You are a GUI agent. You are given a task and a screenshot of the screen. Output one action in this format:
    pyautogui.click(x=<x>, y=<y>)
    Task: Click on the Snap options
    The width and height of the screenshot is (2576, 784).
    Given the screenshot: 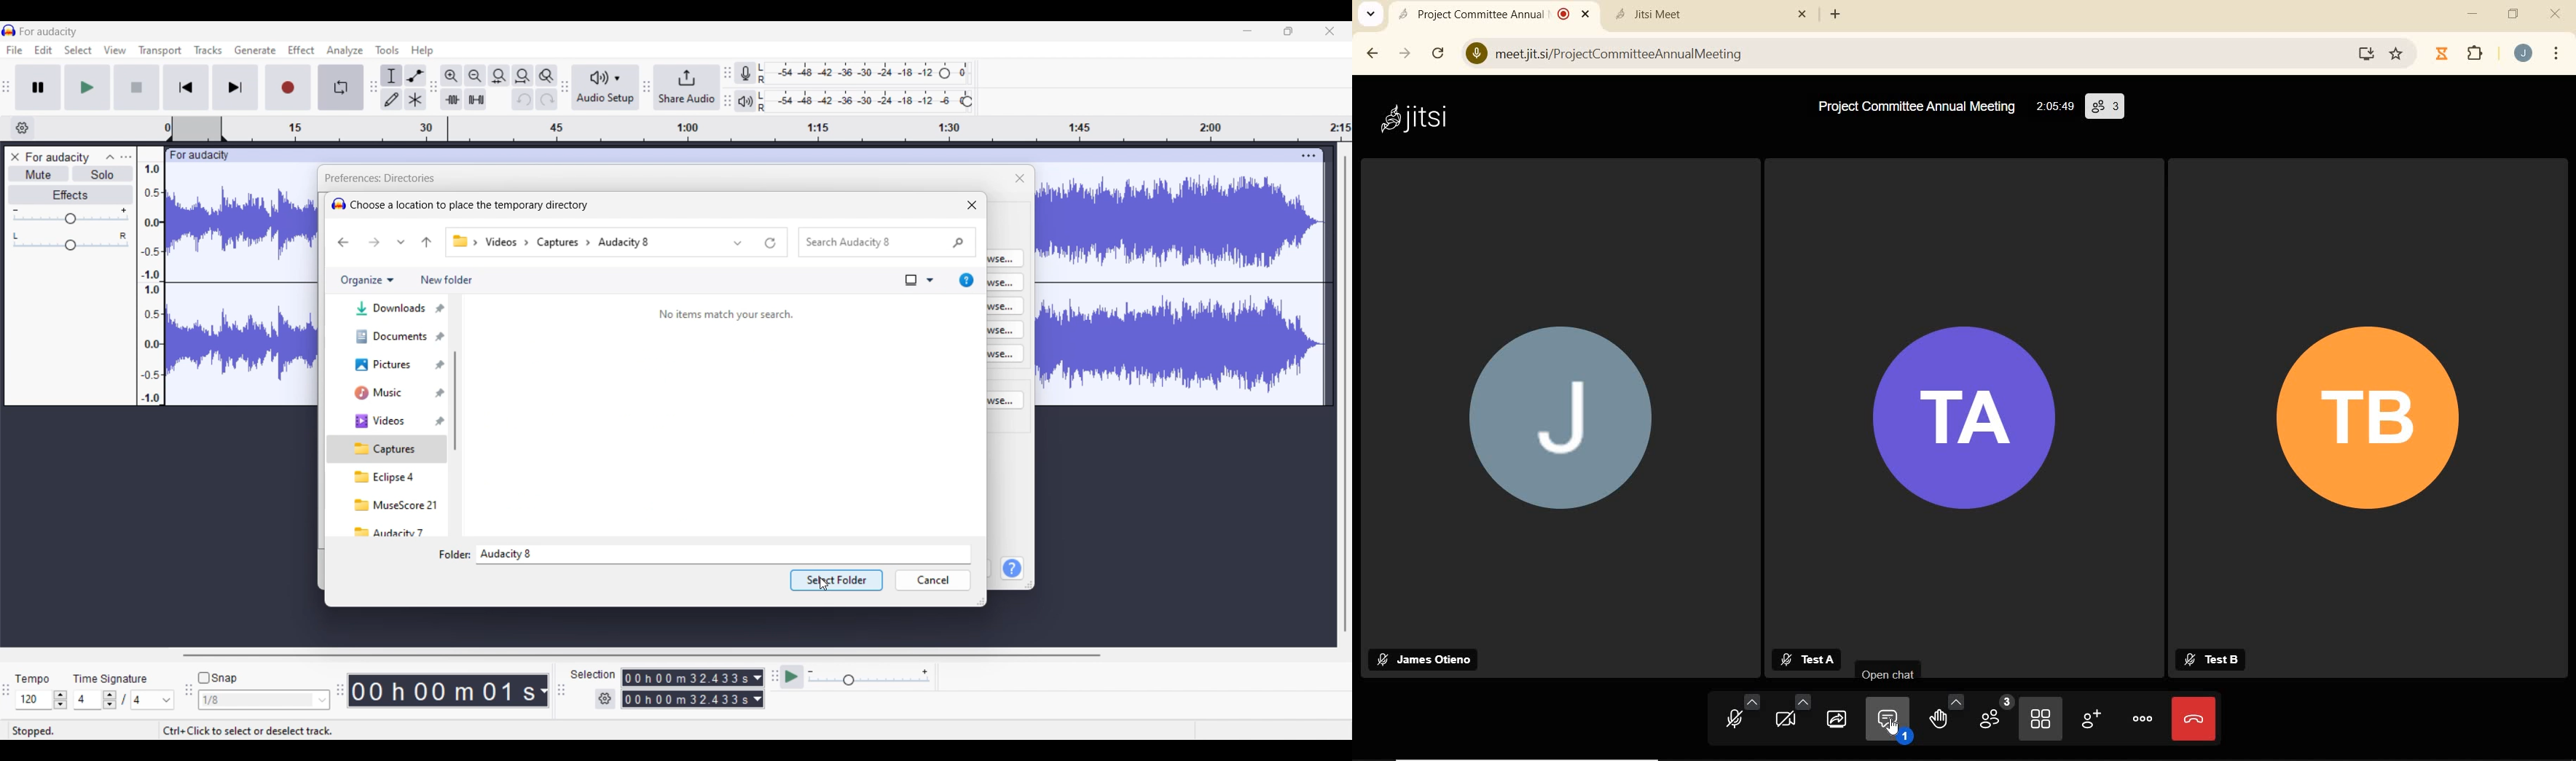 What is the action you would take?
    pyautogui.click(x=263, y=700)
    